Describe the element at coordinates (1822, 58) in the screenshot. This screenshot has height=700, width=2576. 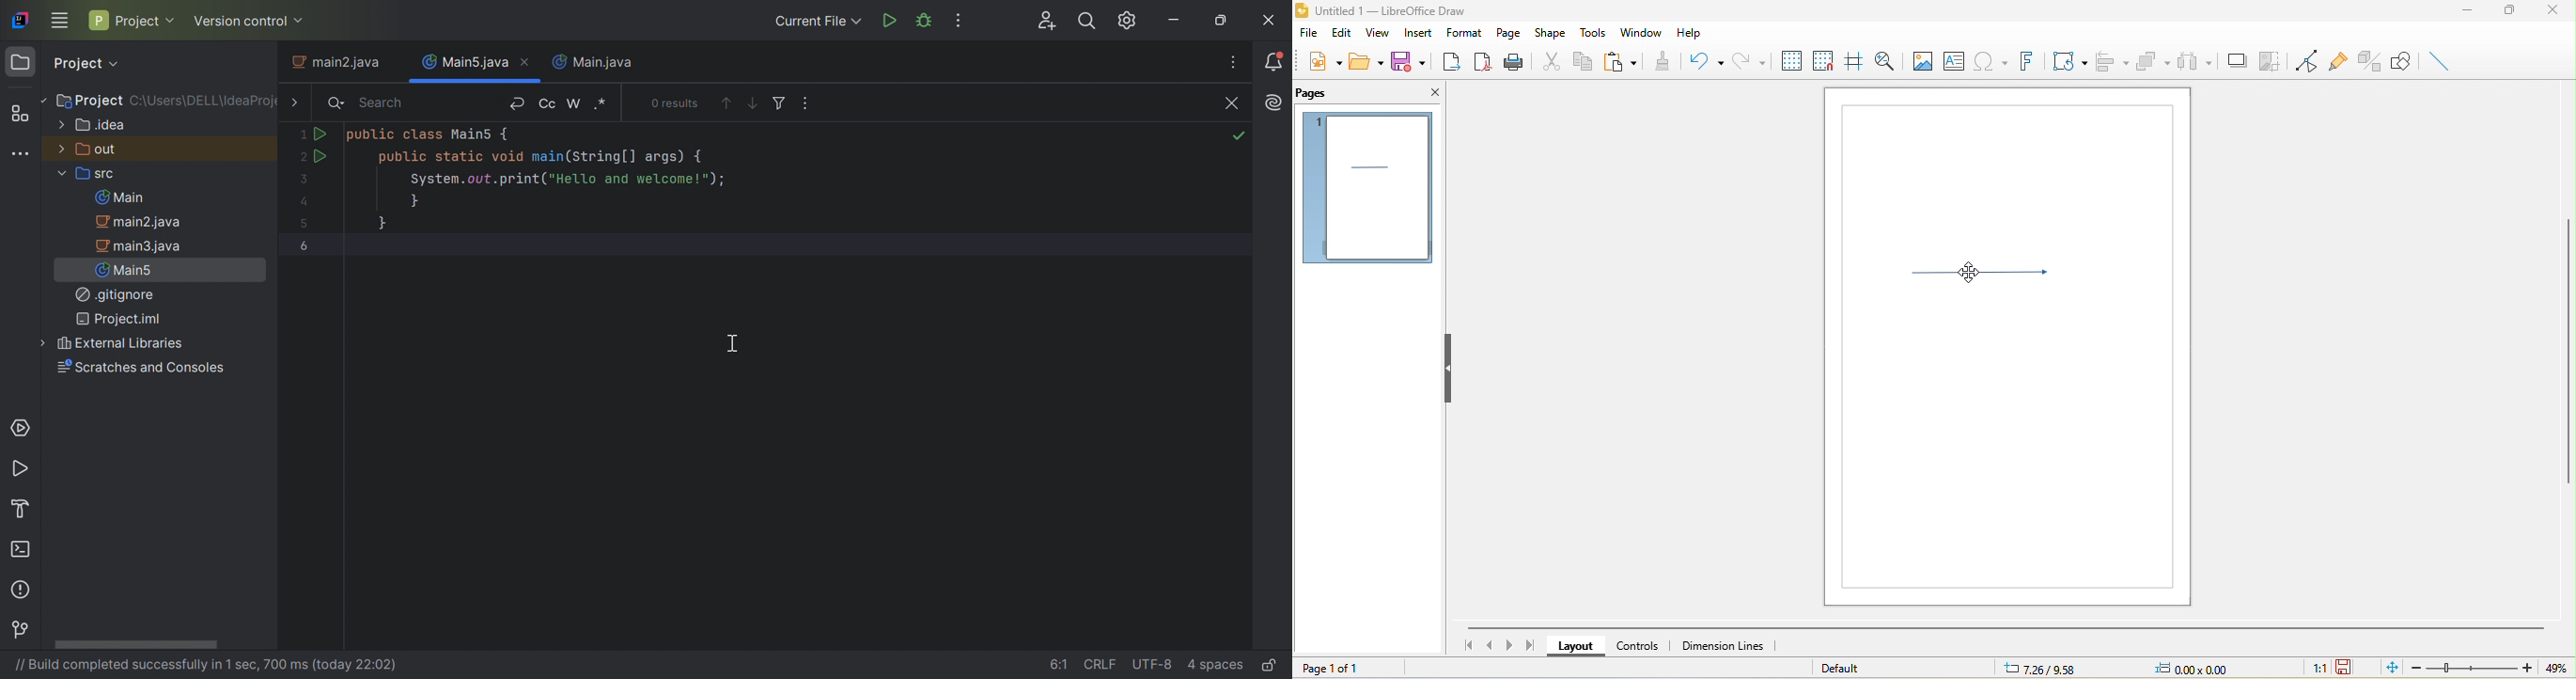
I see `snap to grid` at that location.